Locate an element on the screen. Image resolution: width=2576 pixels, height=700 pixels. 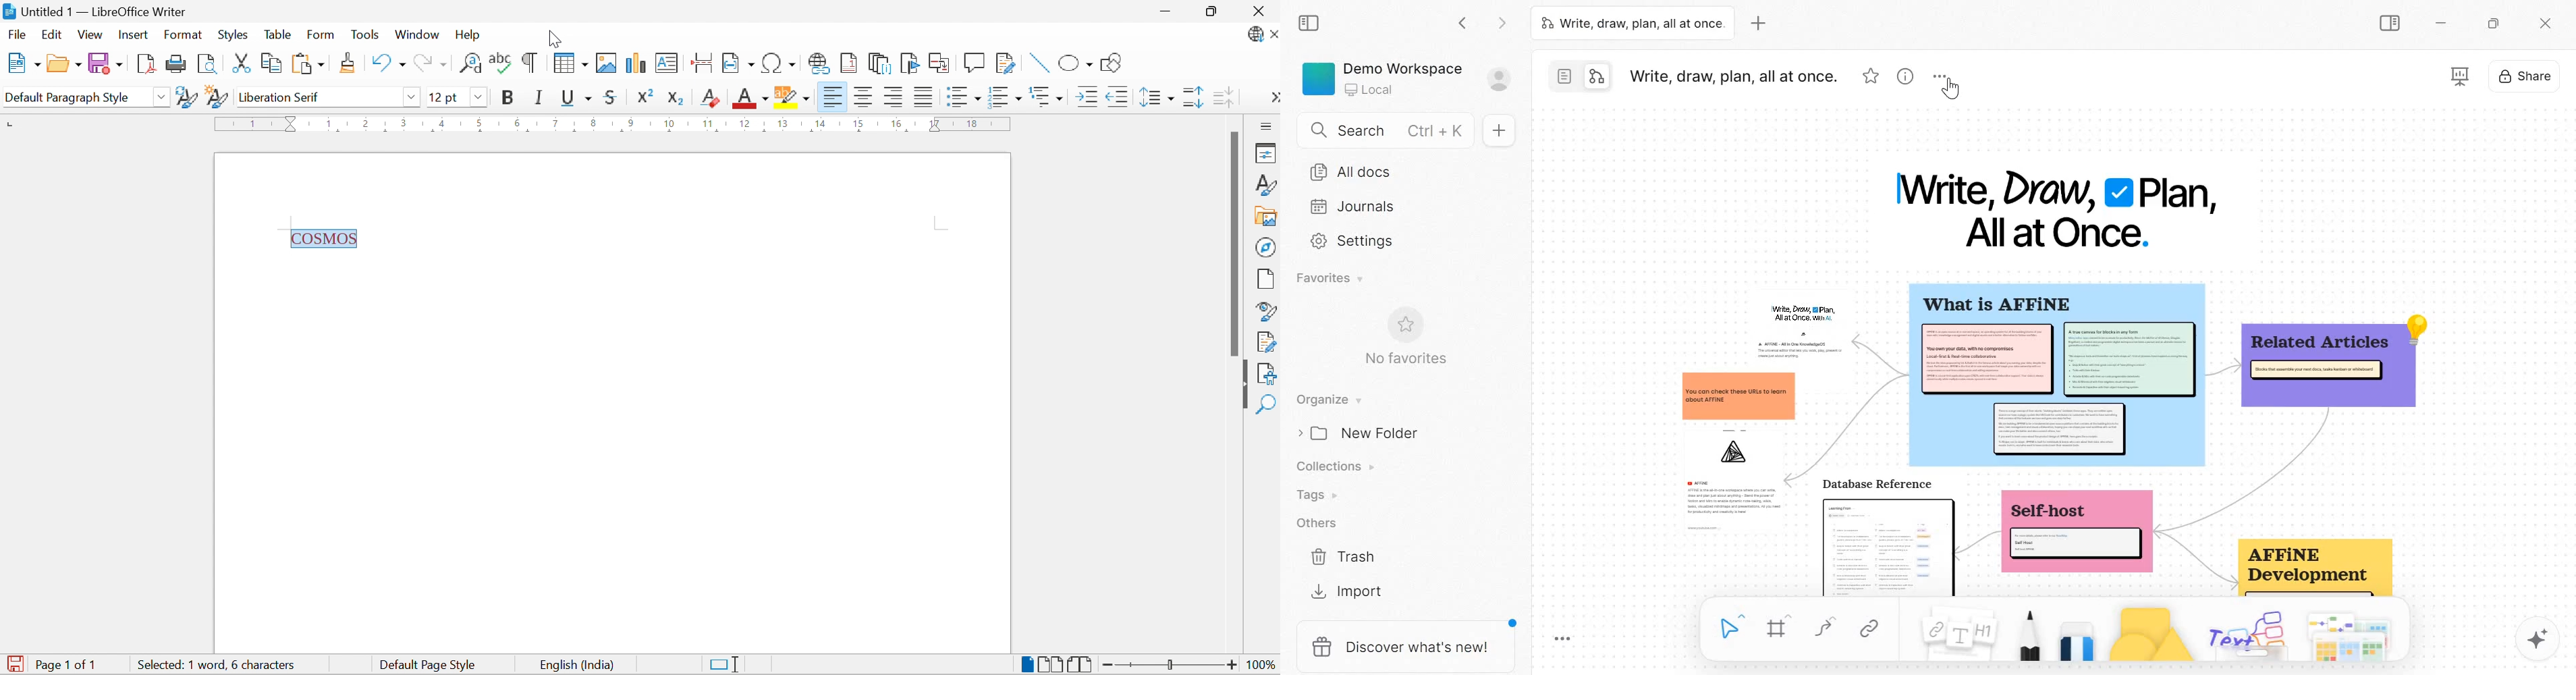
magic tool is located at coordinates (2537, 641).